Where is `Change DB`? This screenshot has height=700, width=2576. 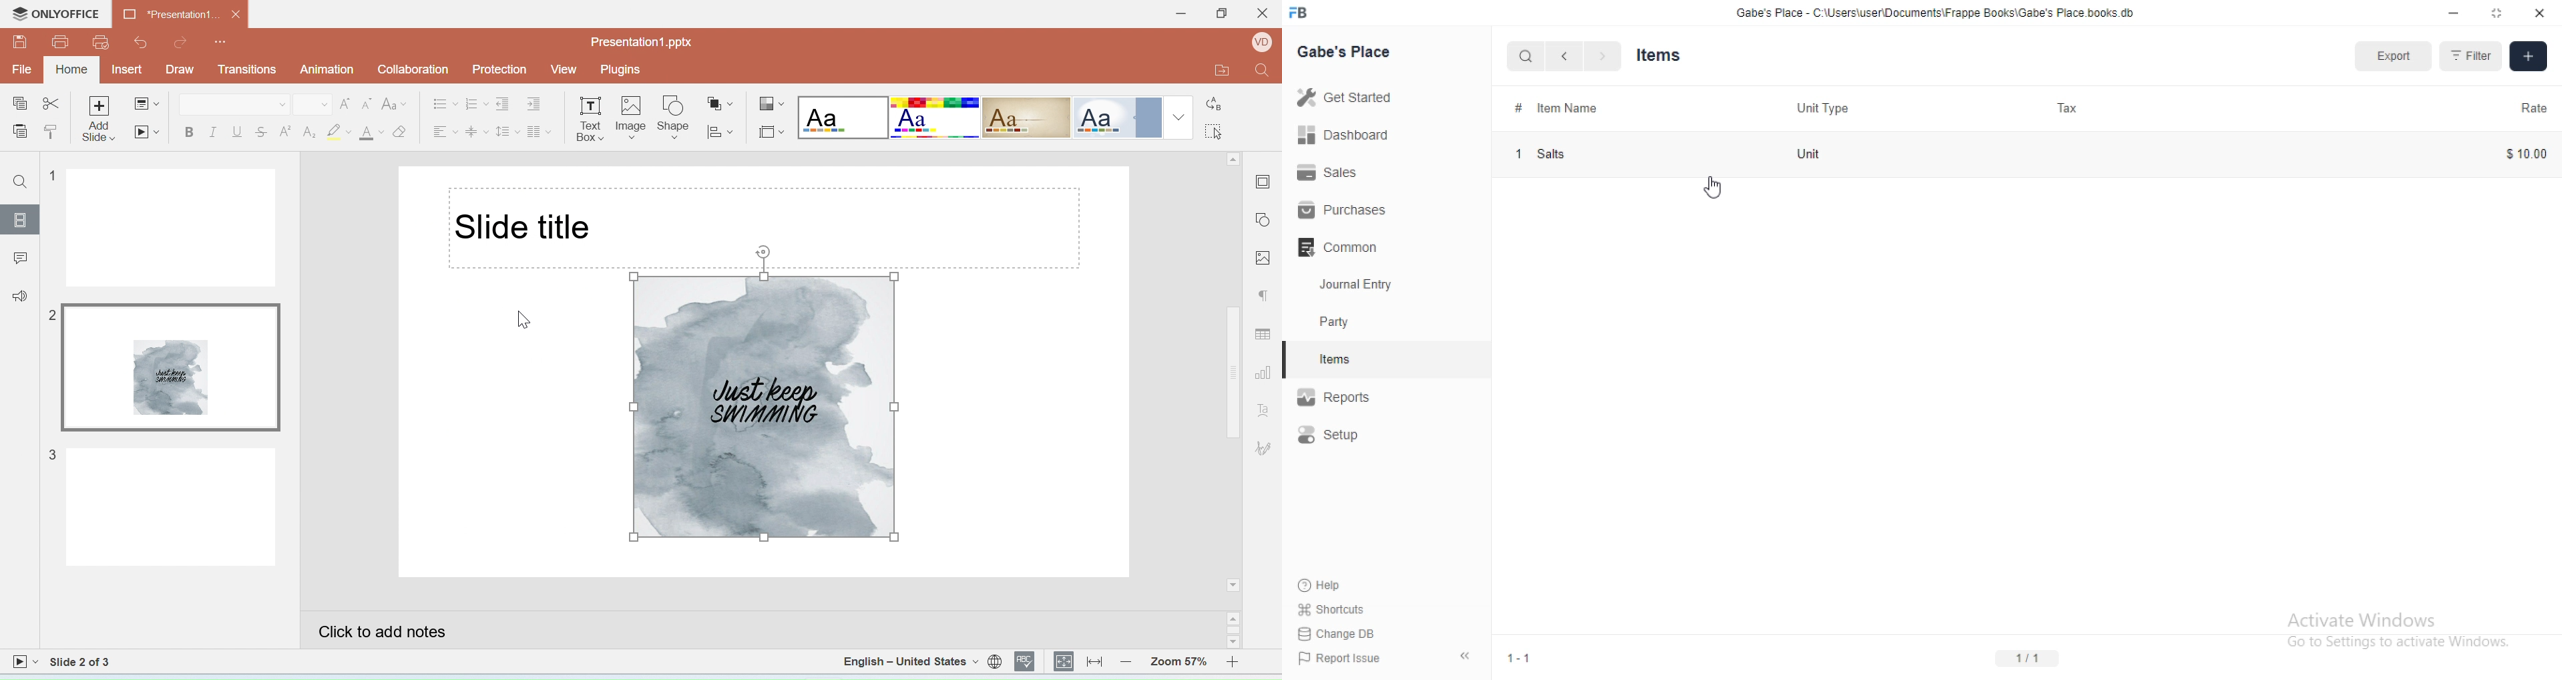
Change DB is located at coordinates (1342, 631).